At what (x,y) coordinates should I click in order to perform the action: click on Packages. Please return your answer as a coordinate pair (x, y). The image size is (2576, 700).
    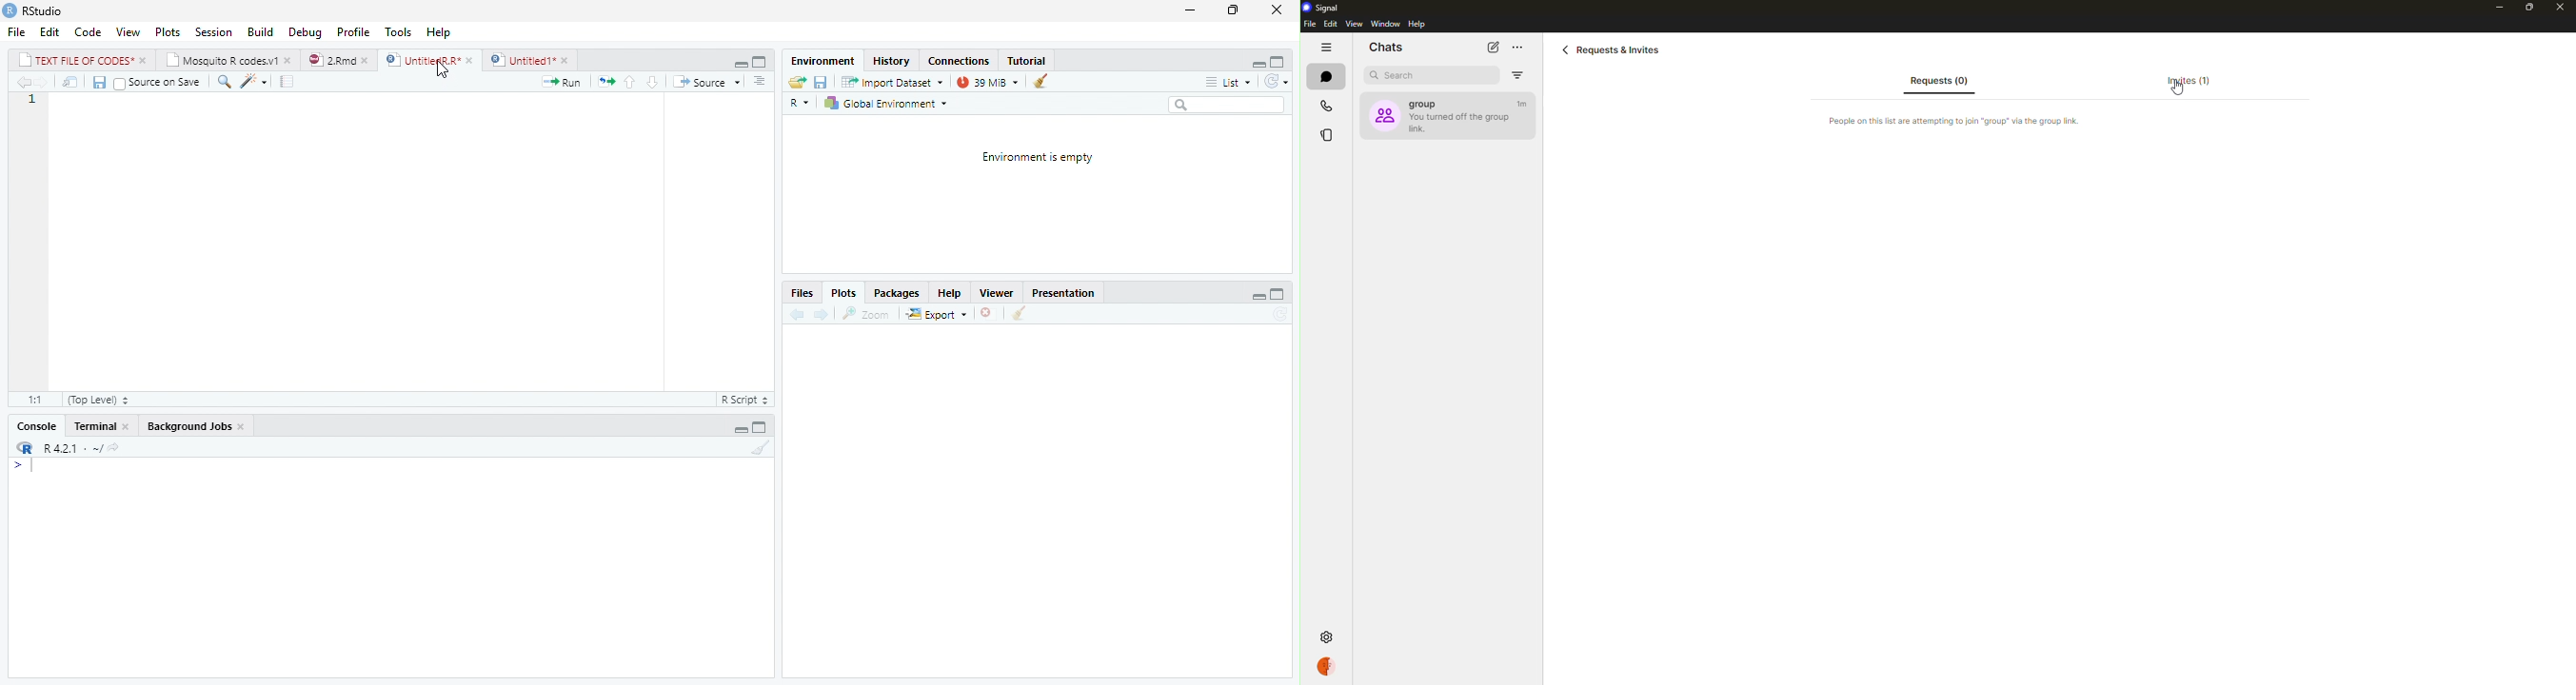
    Looking at the image, I should click on (897, 293).